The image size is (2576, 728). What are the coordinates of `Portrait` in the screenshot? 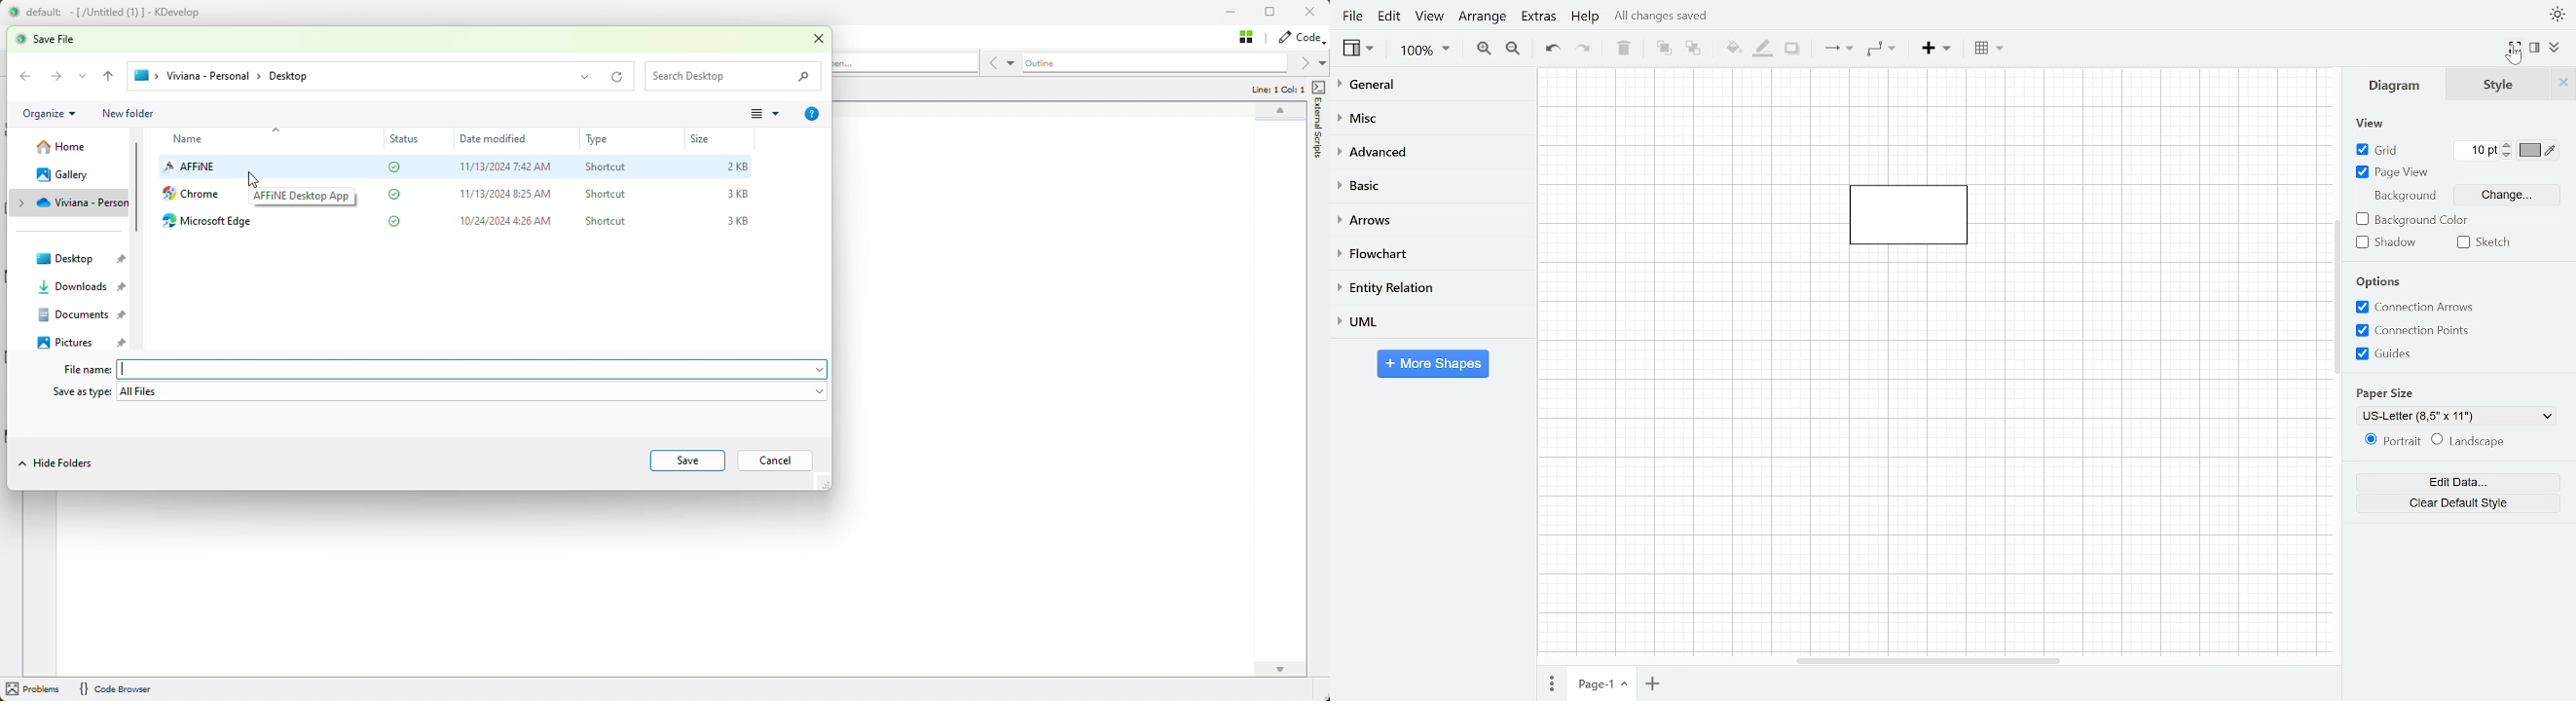 It's located at (2395, 440).